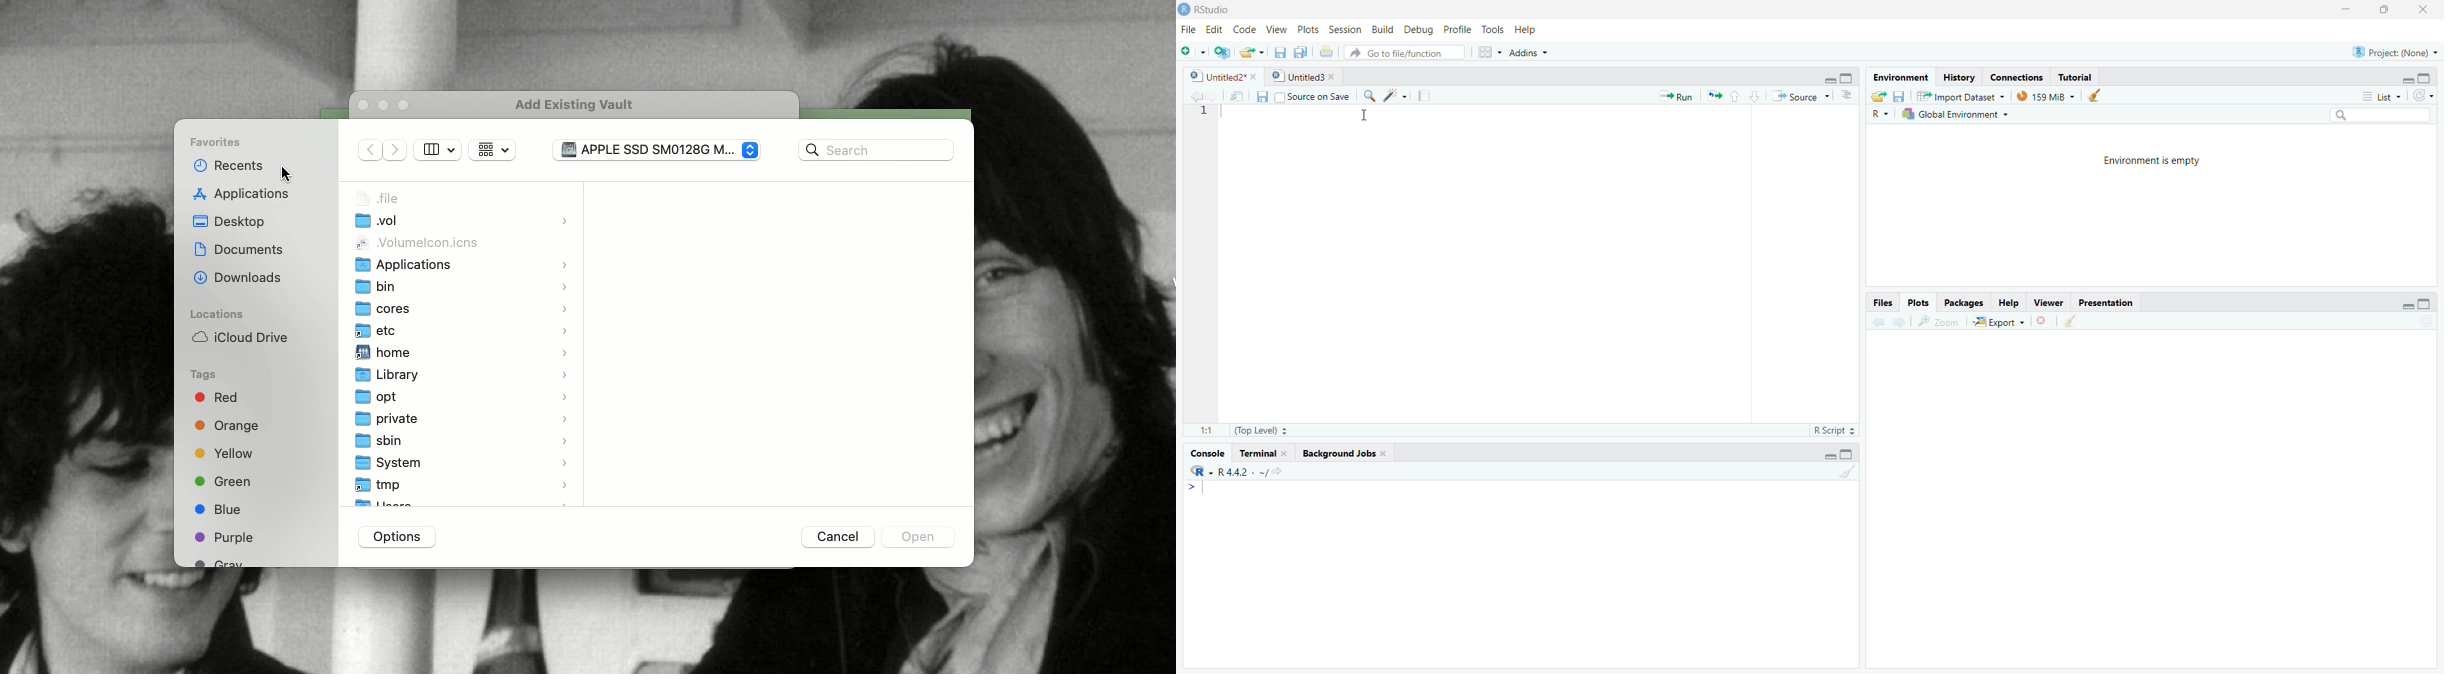  Describe the element at coordinates (1251, 52) in the screenshot. I see `Open folder` at that location.